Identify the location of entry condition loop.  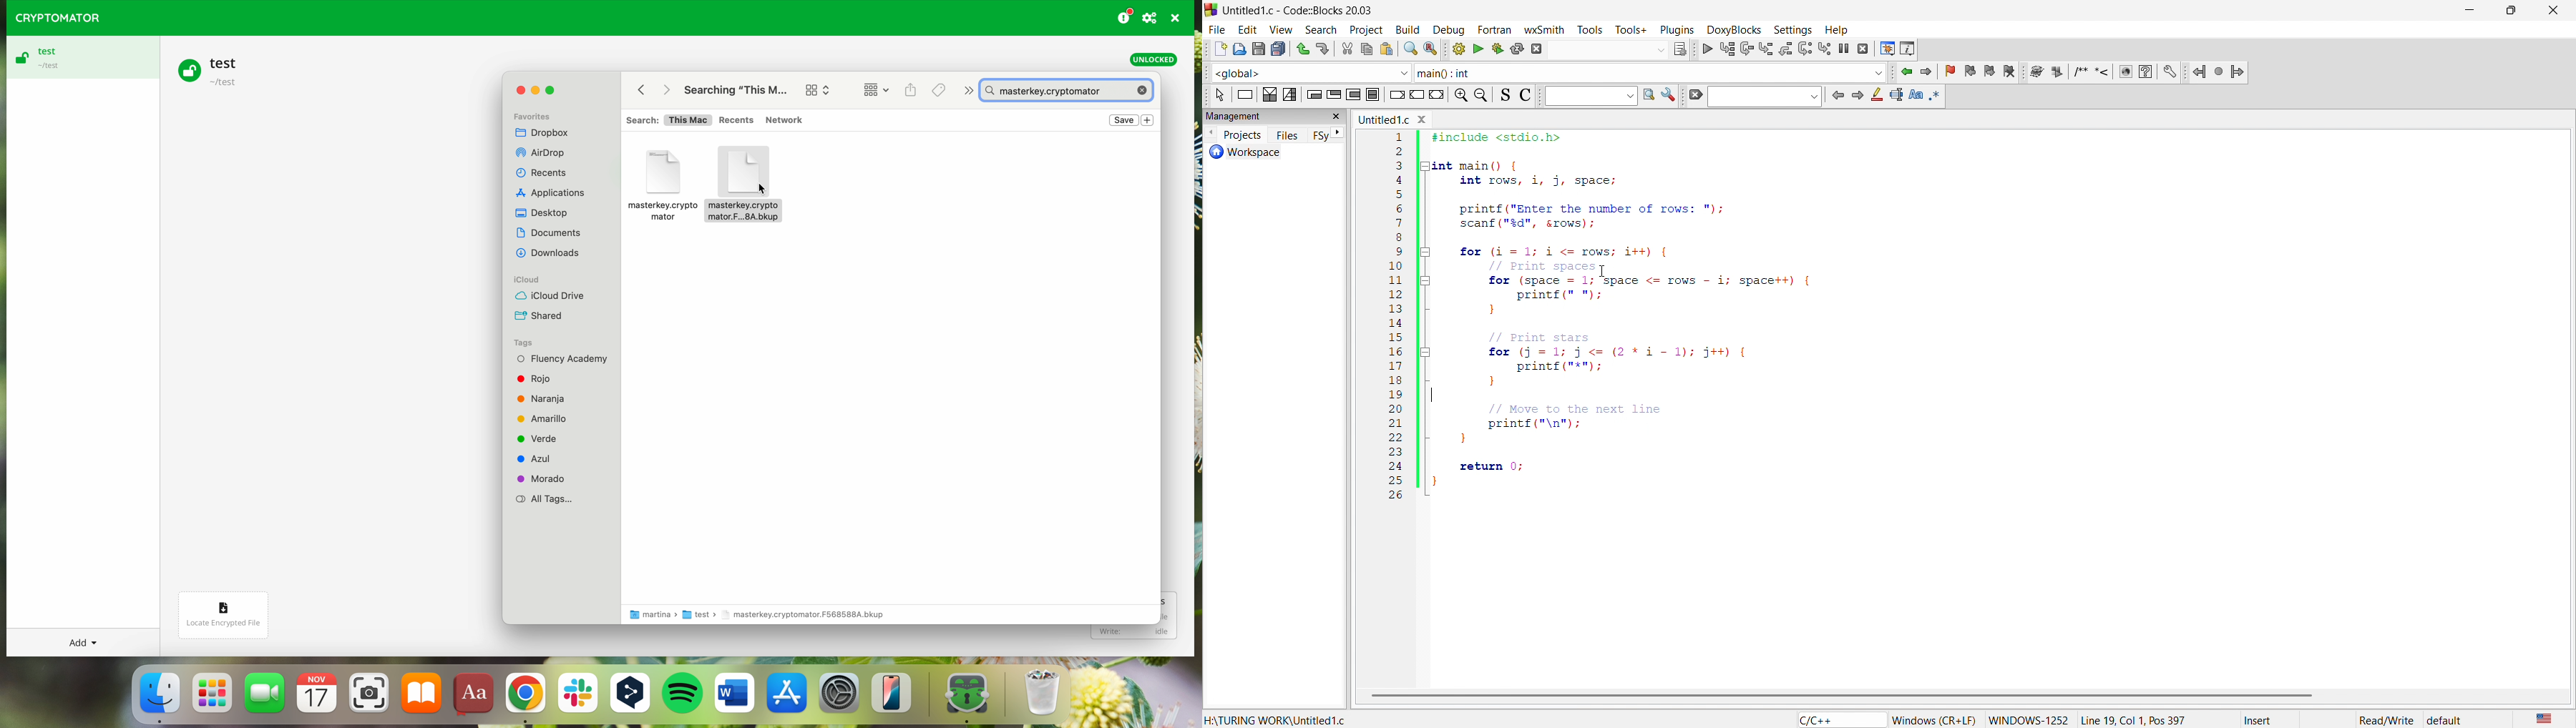
(1311, 94).